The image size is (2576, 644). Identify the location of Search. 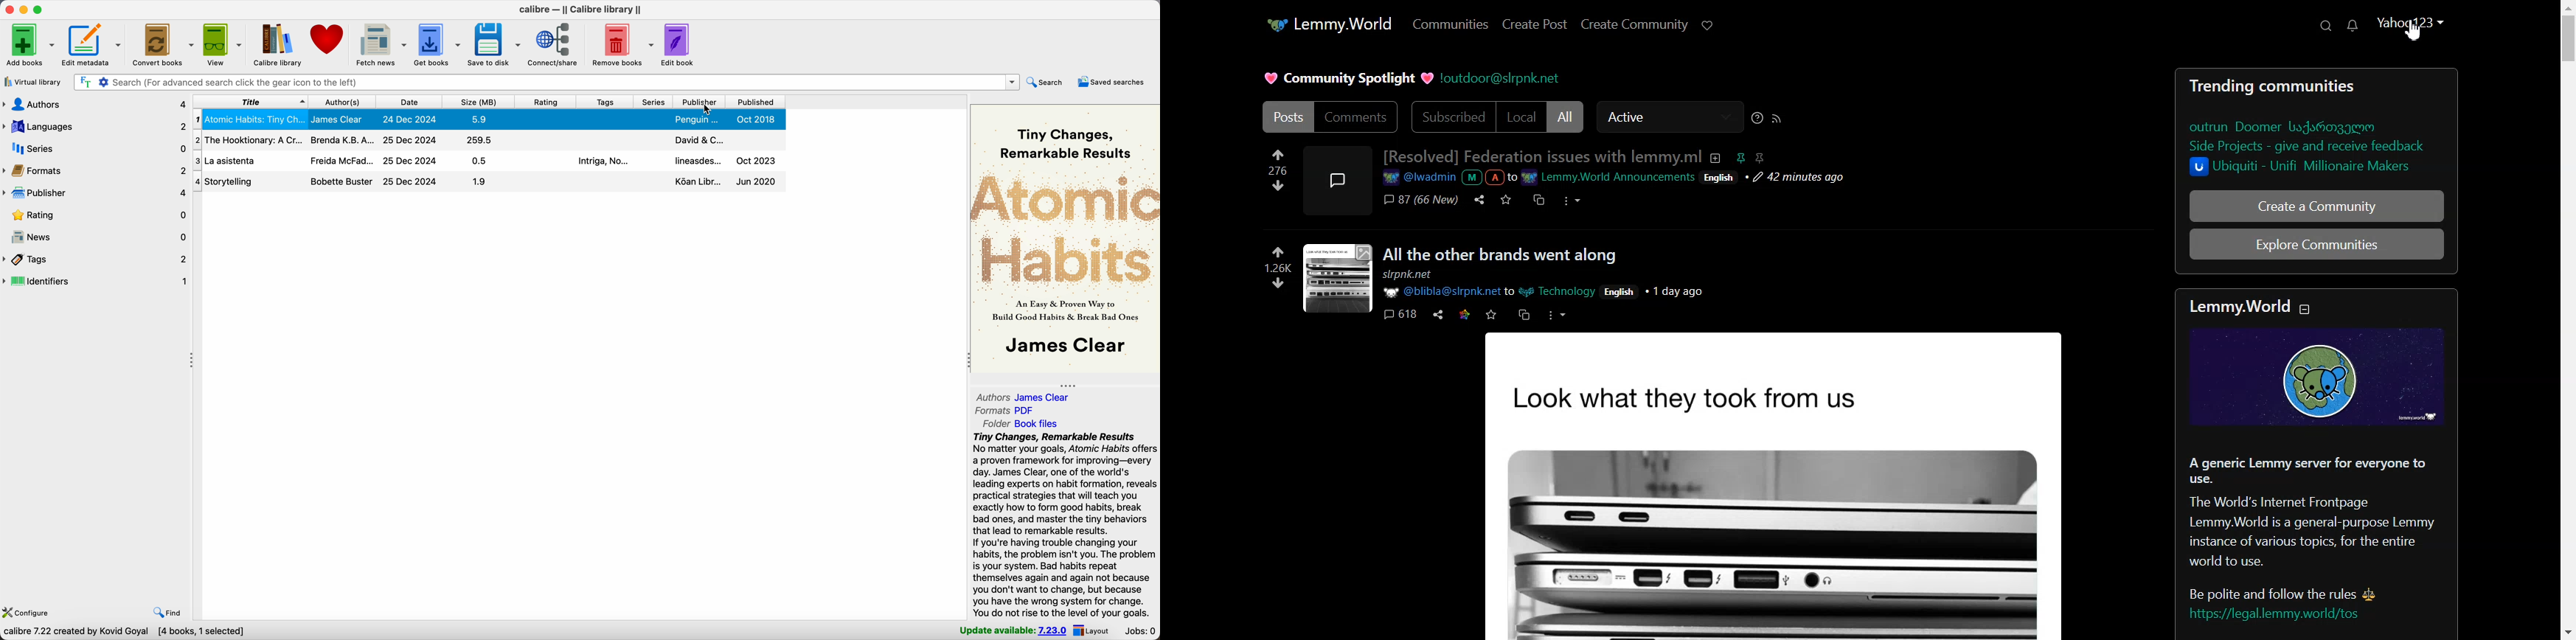
(2325, 25).